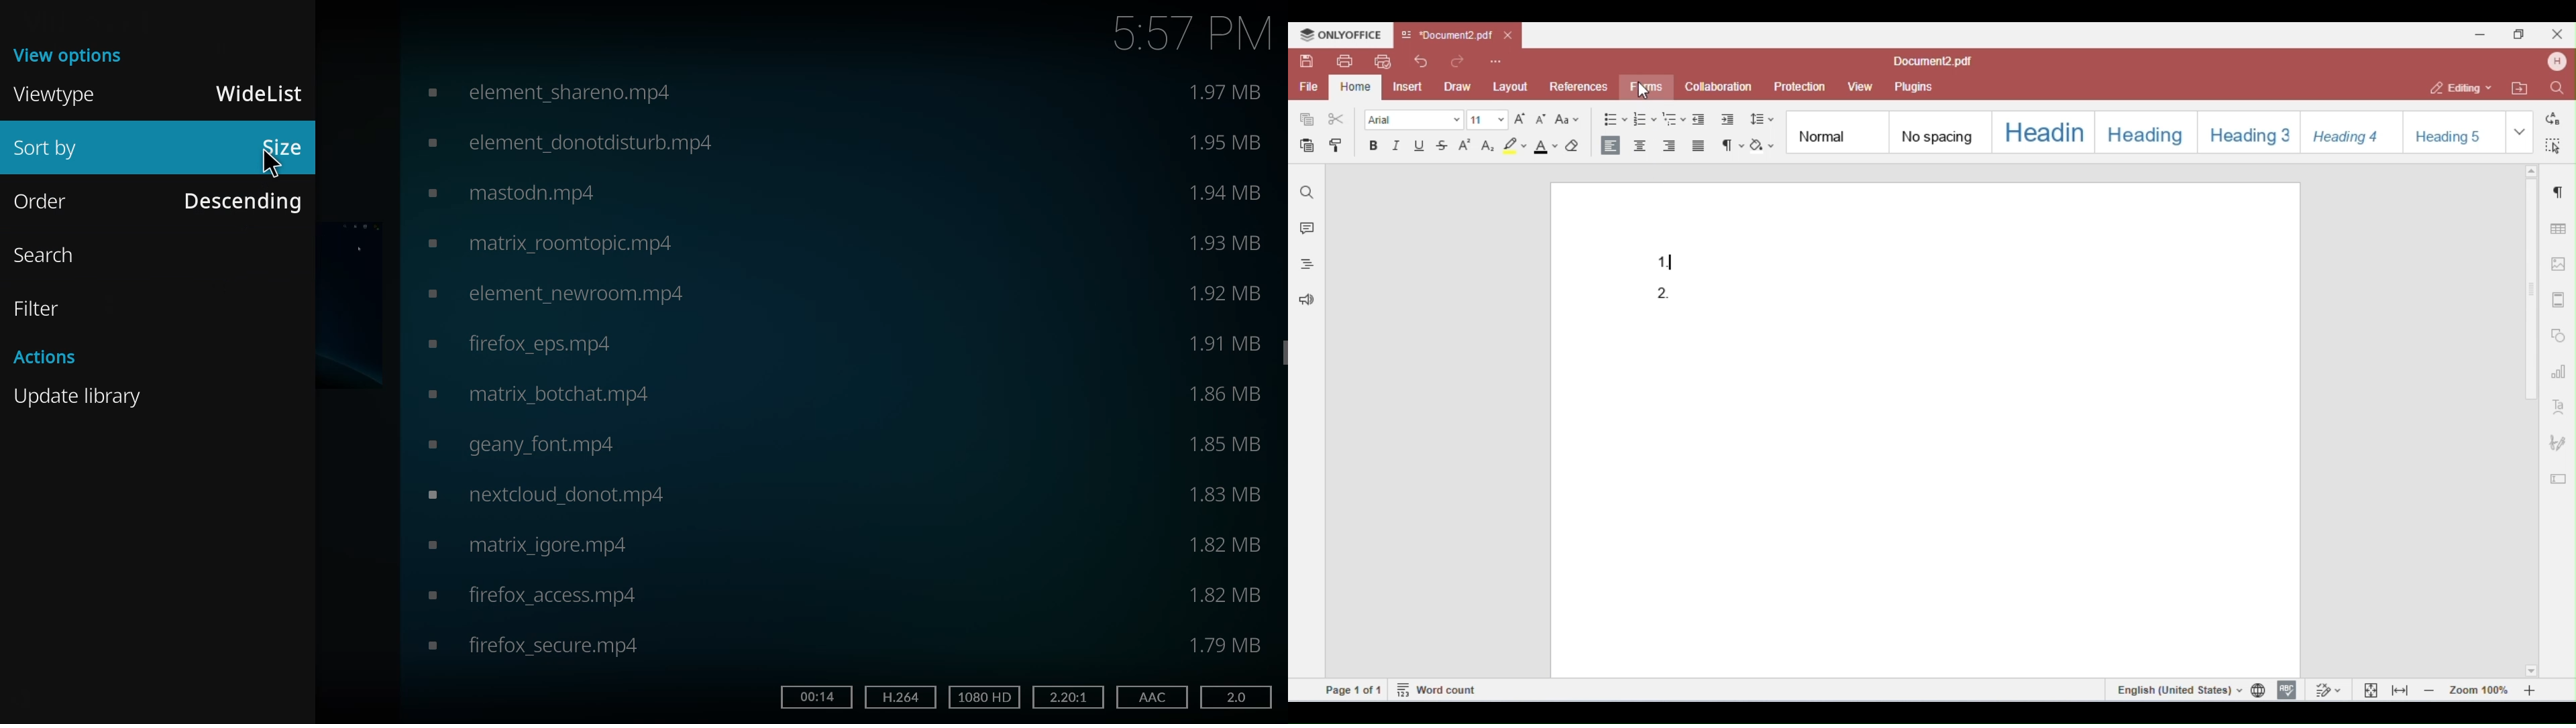 Image resolution: width=2576 pixels, height=728 pixels. Describe the element at coordinates (1224, 546) in the screenshot. I see `size` at that location.